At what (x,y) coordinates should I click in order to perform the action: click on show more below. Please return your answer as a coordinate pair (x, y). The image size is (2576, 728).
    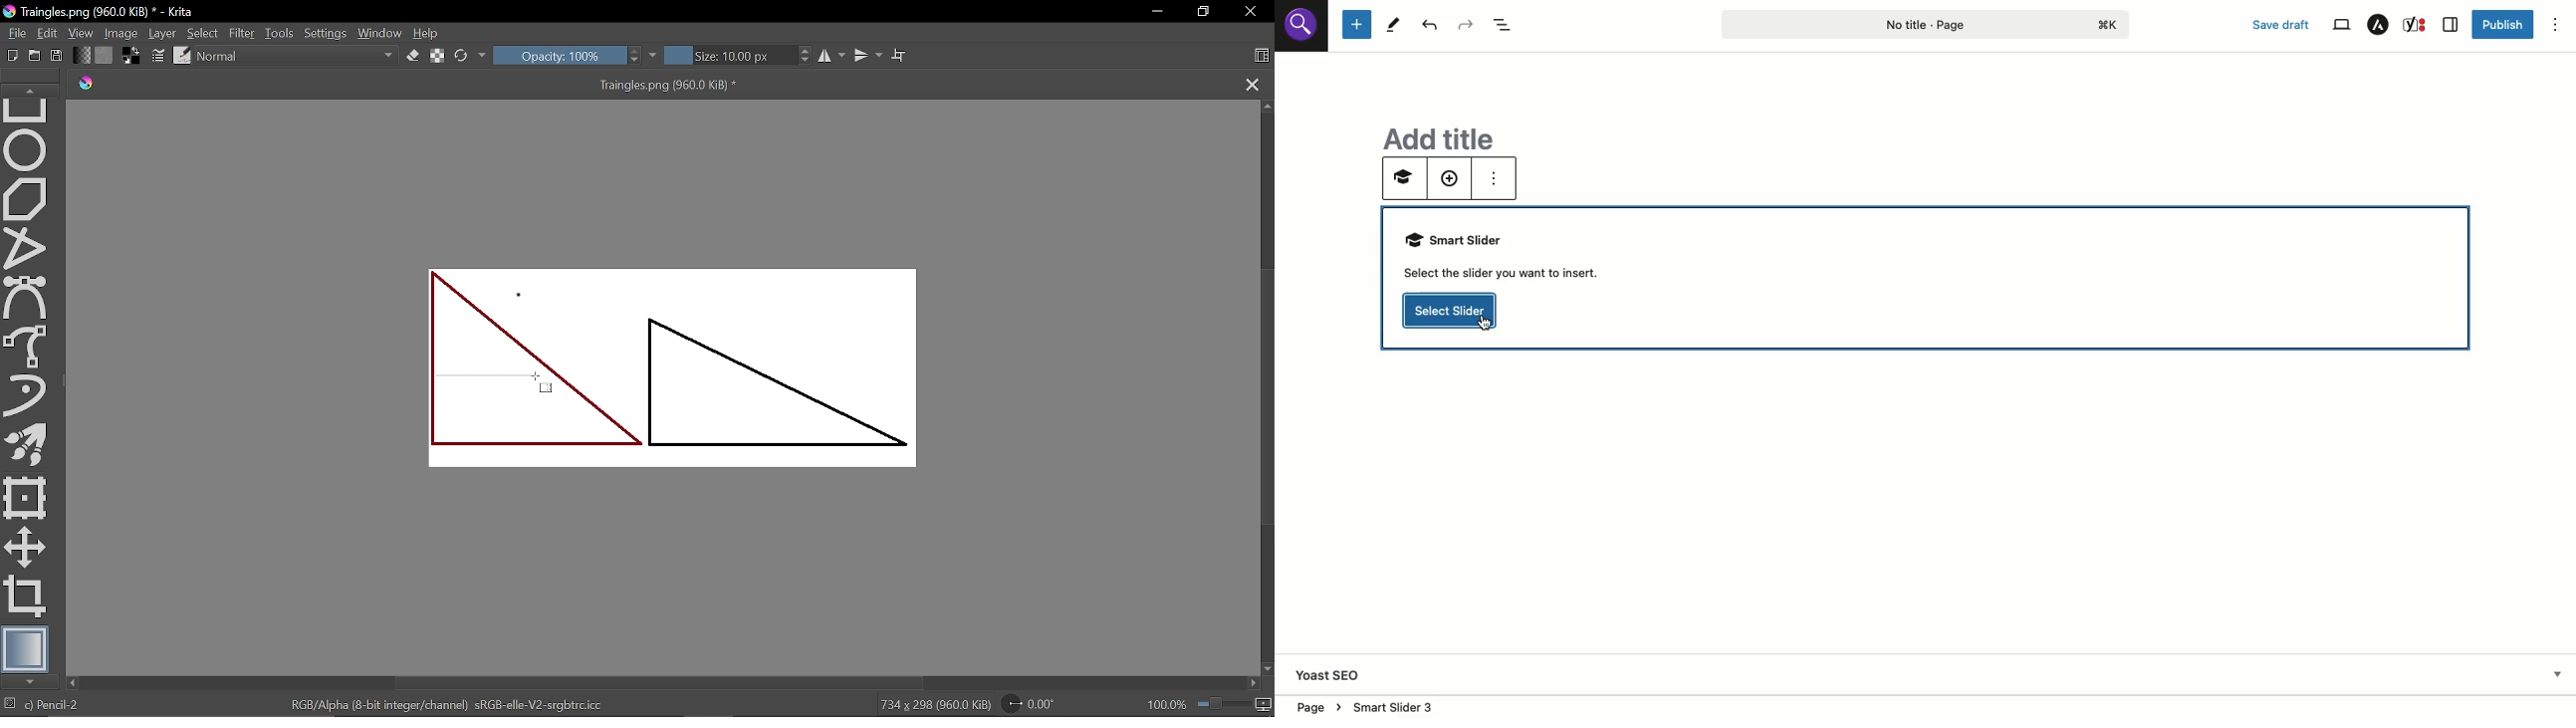
    Looking at the image, I should click on (2556, 673).